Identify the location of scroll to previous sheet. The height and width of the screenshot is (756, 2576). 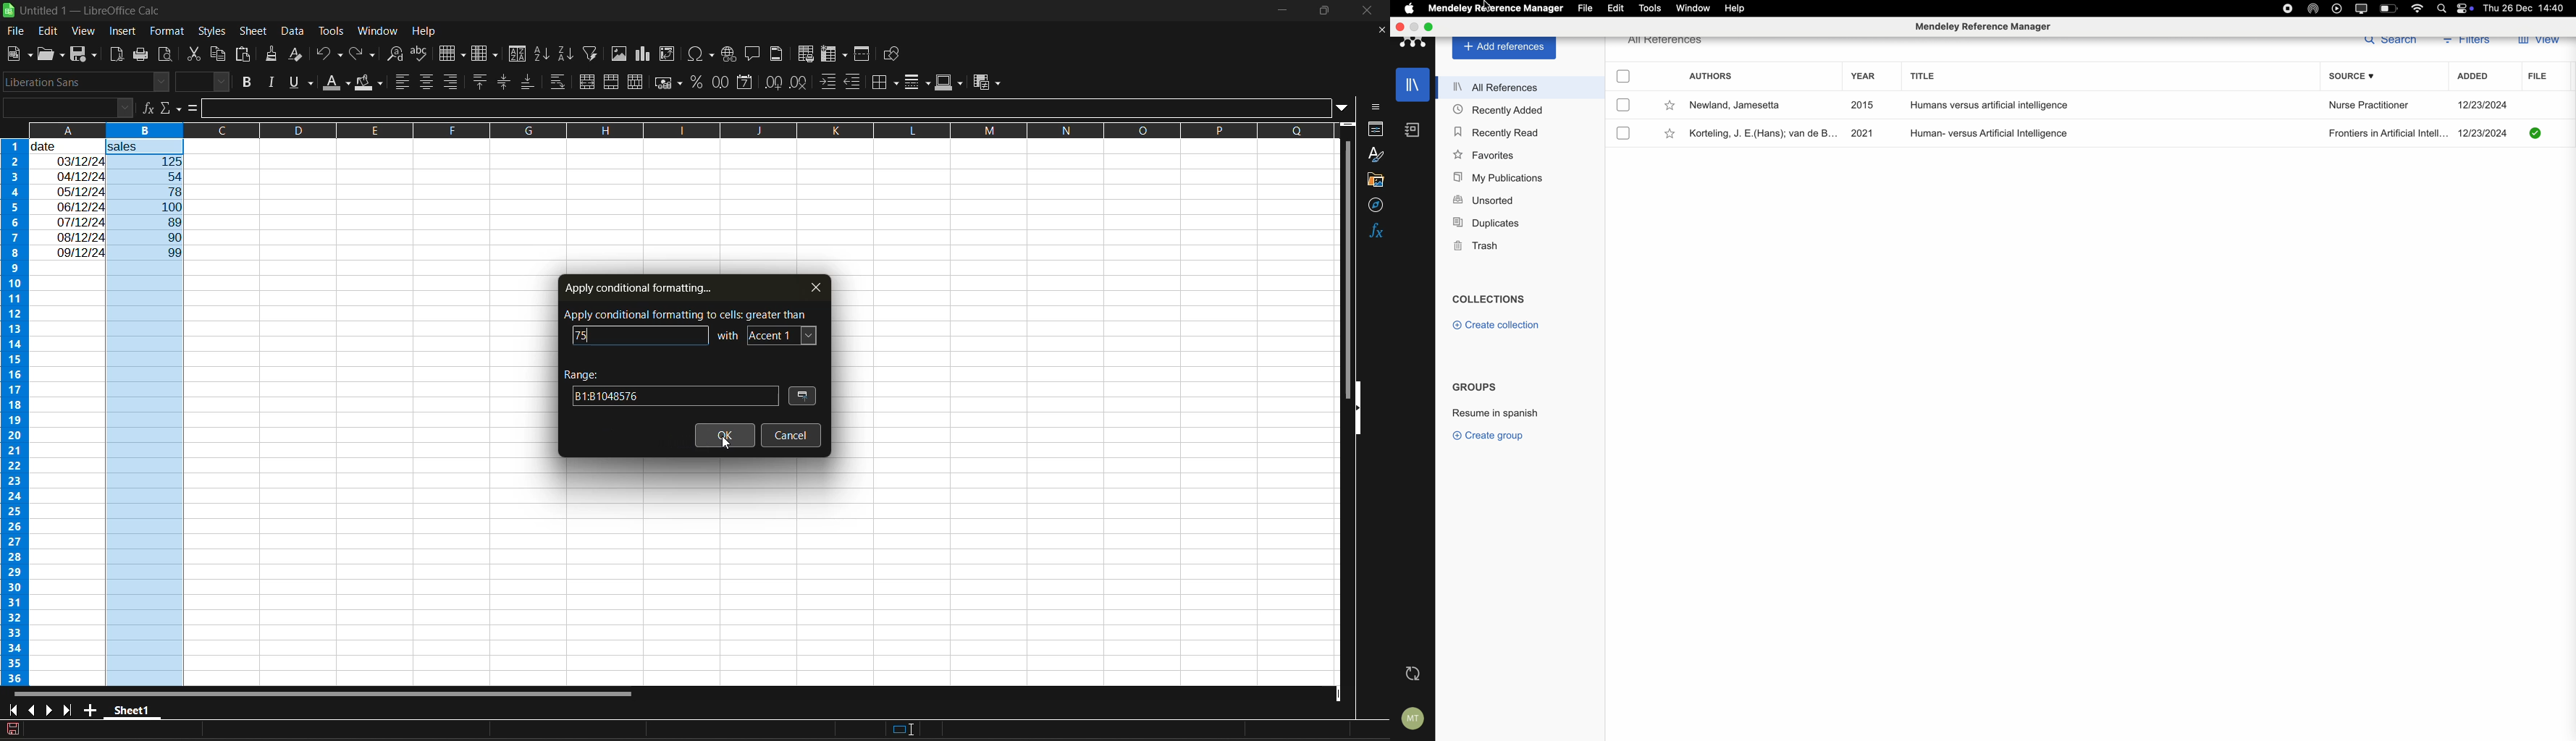
(30, 709).